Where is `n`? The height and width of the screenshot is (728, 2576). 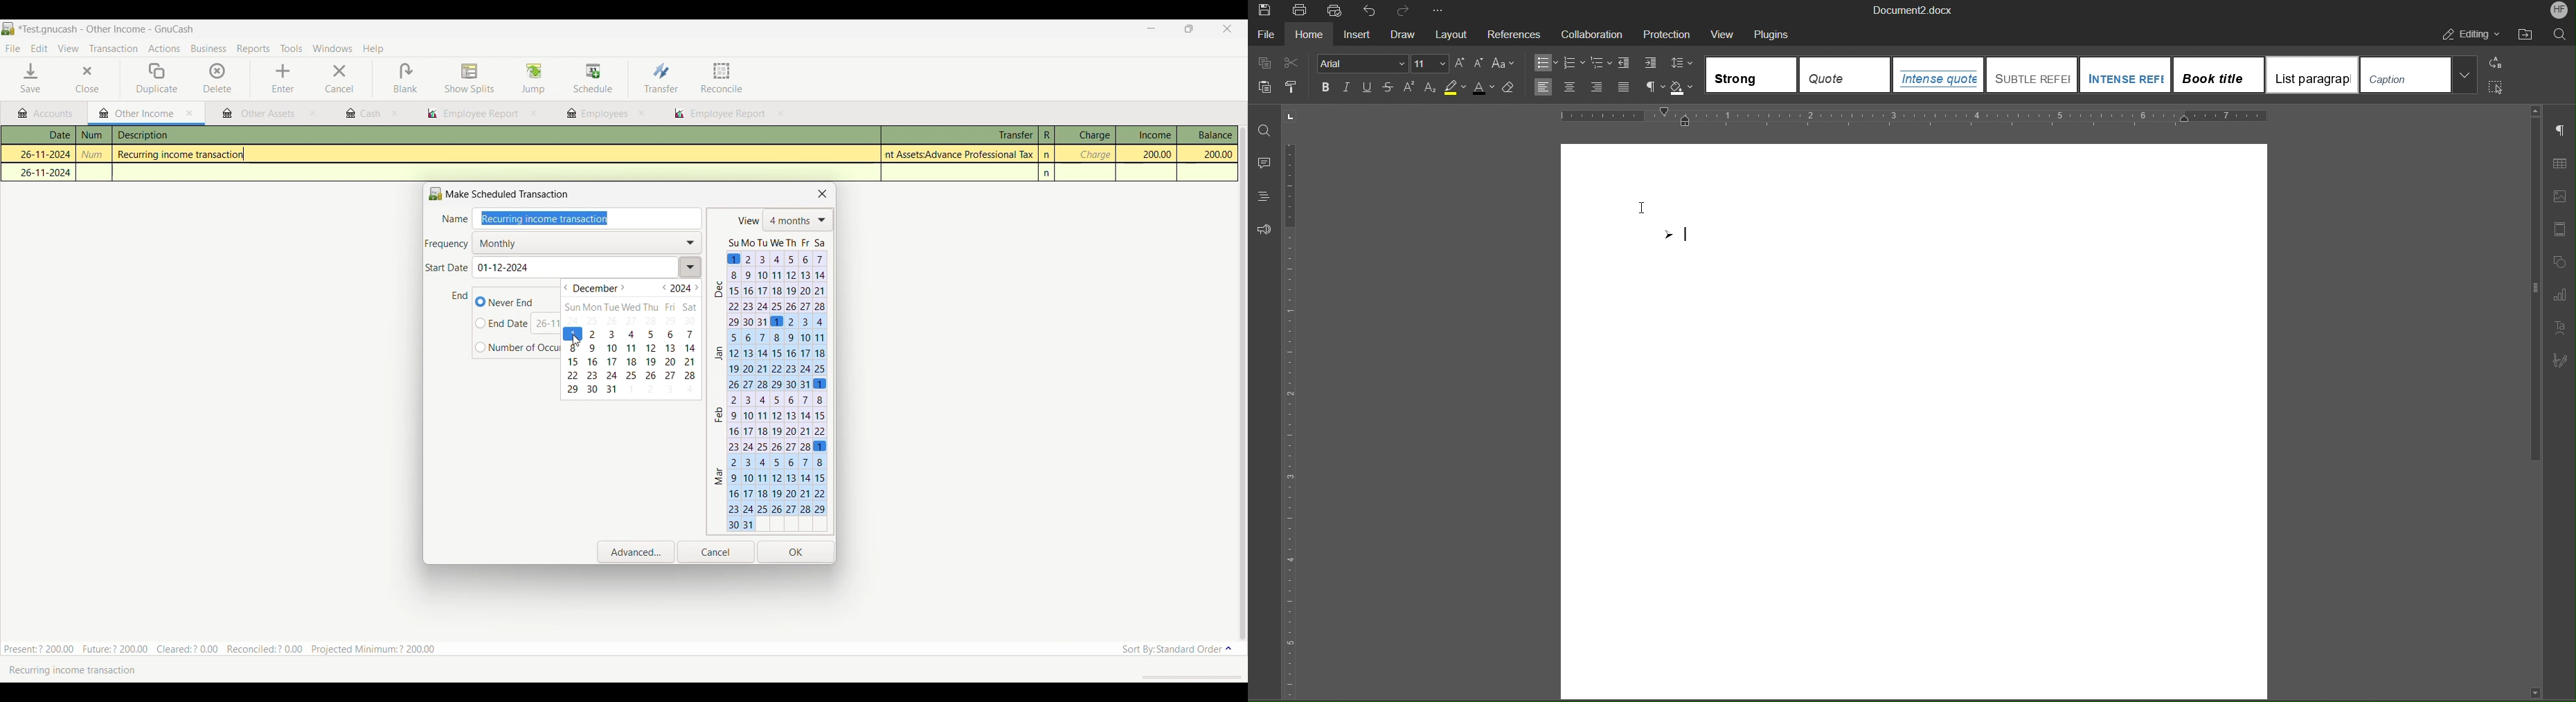
n is located at coordinates (1048, 155).